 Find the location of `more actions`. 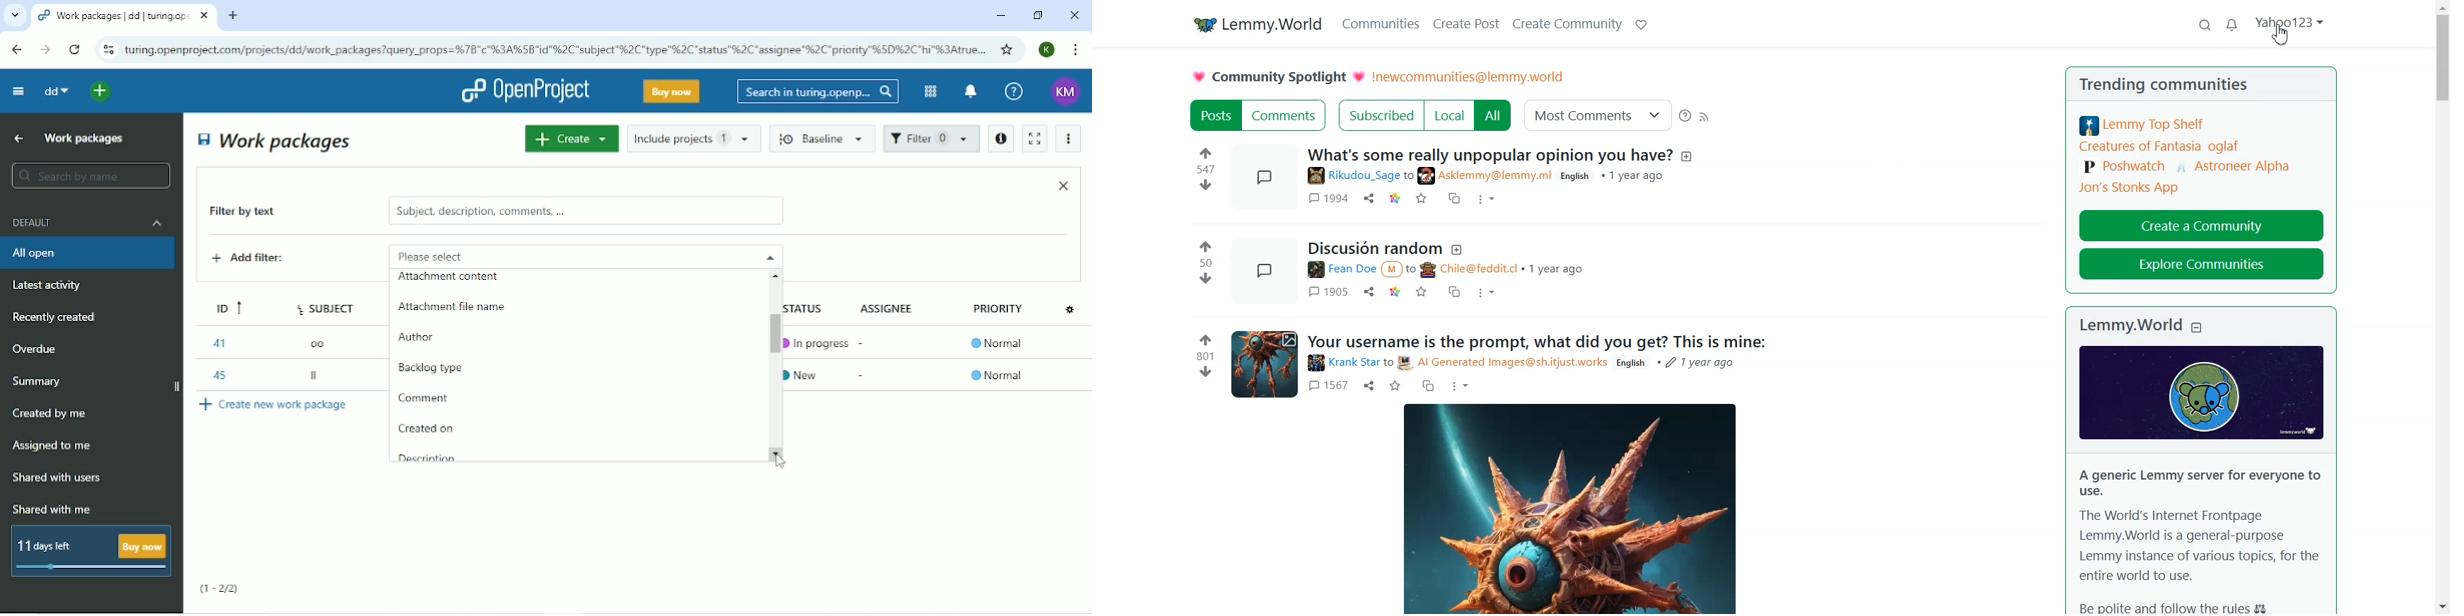

more actions is located at coordinates (1487, 295).